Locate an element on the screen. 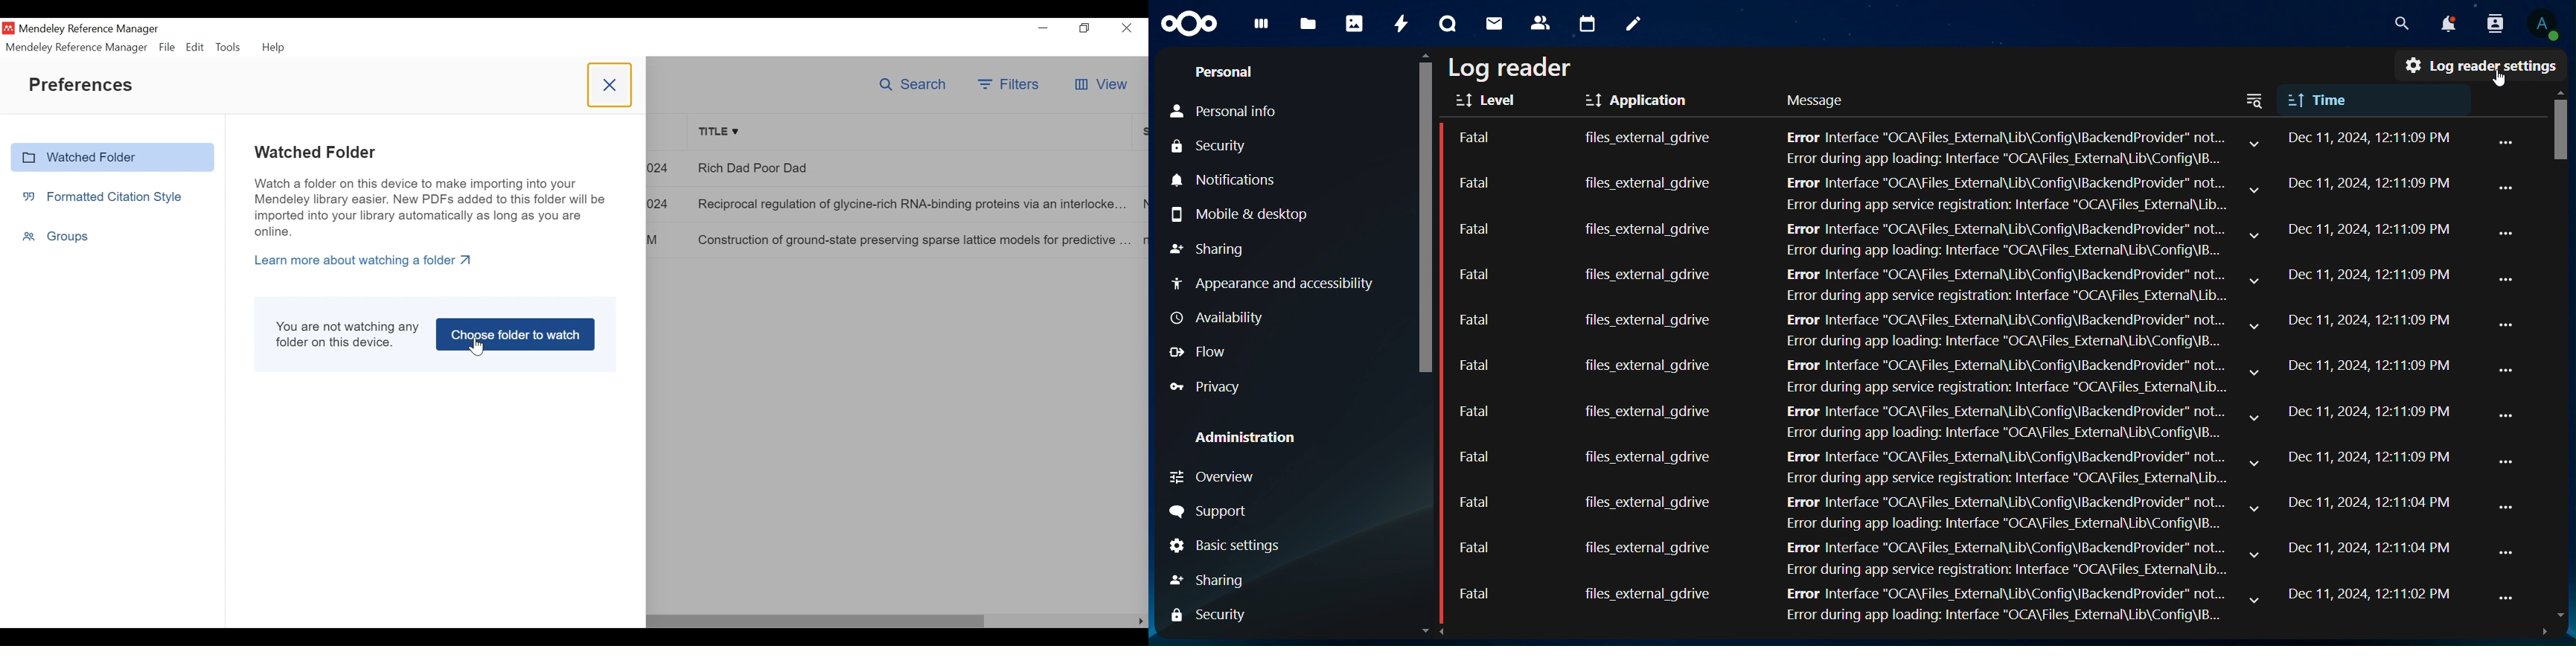 Image resolution: width=2576 pixels, height=672 pixels. .. is located at coordinates (2506, 142).